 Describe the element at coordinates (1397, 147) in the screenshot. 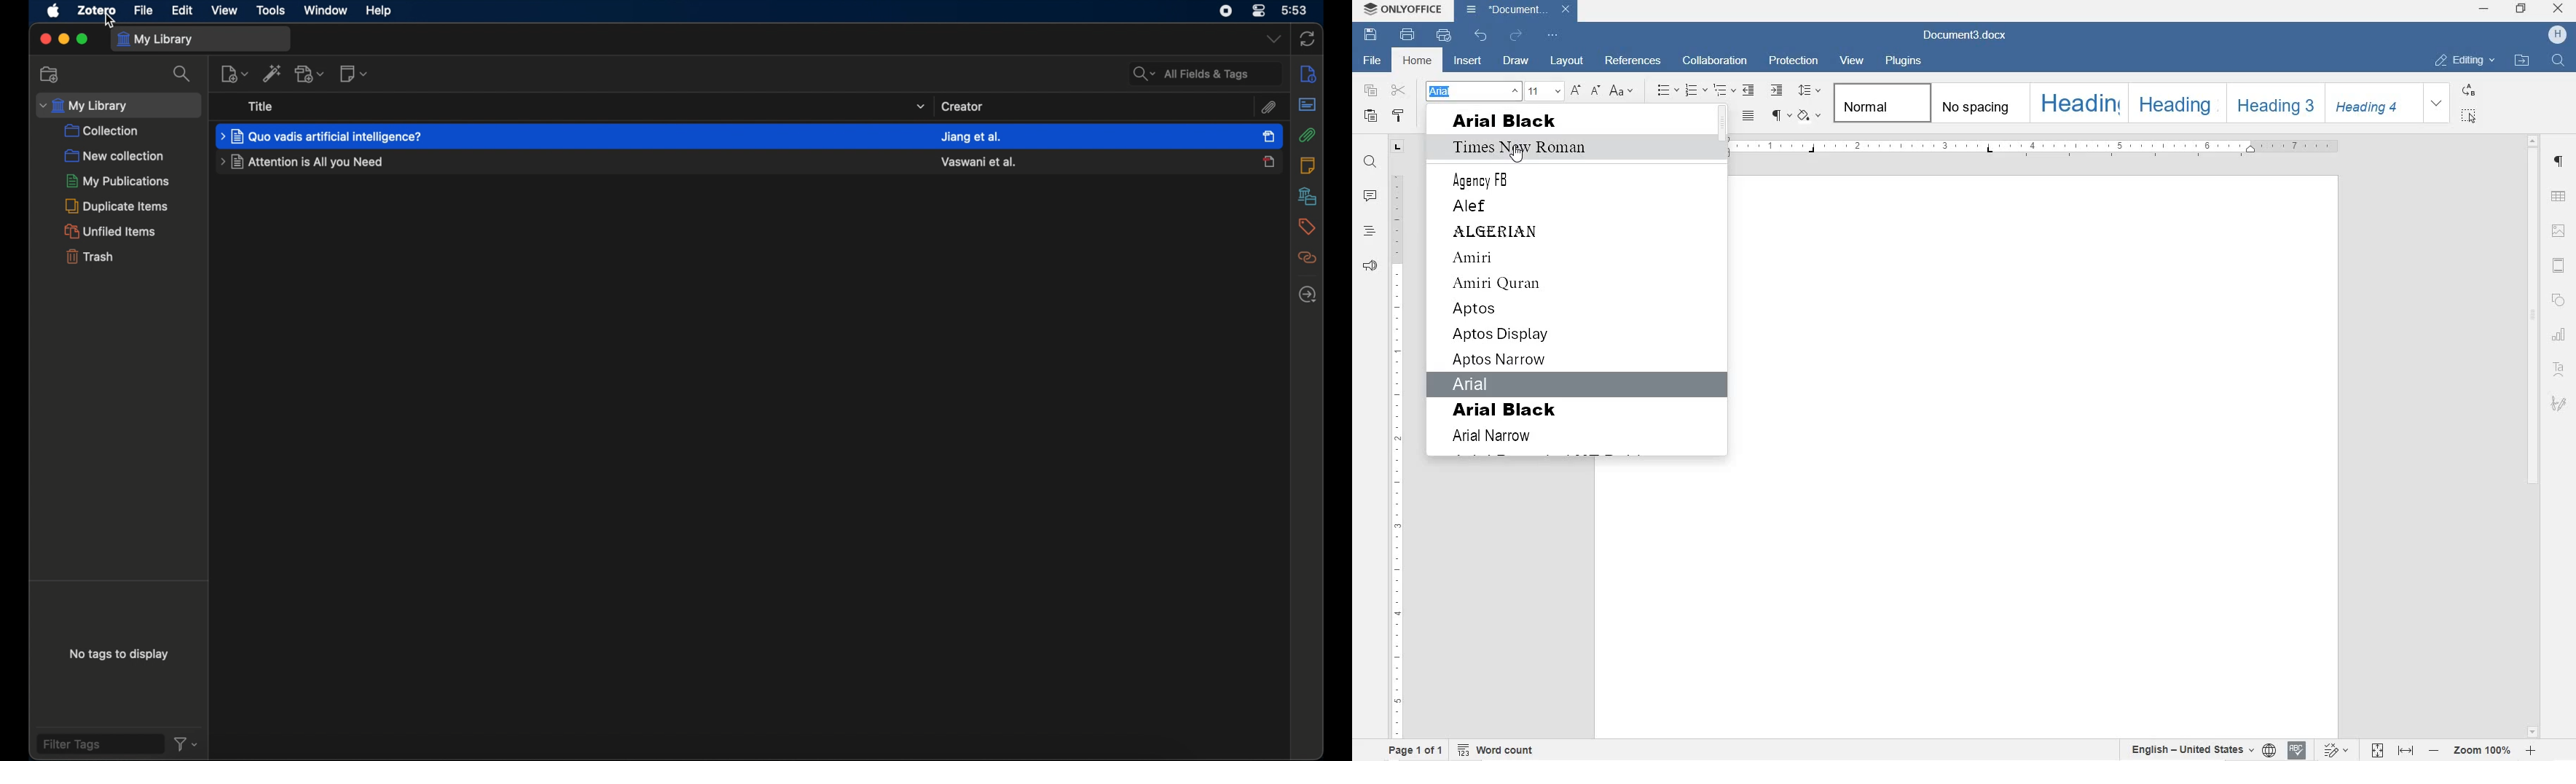

I see `TAB` at that location.